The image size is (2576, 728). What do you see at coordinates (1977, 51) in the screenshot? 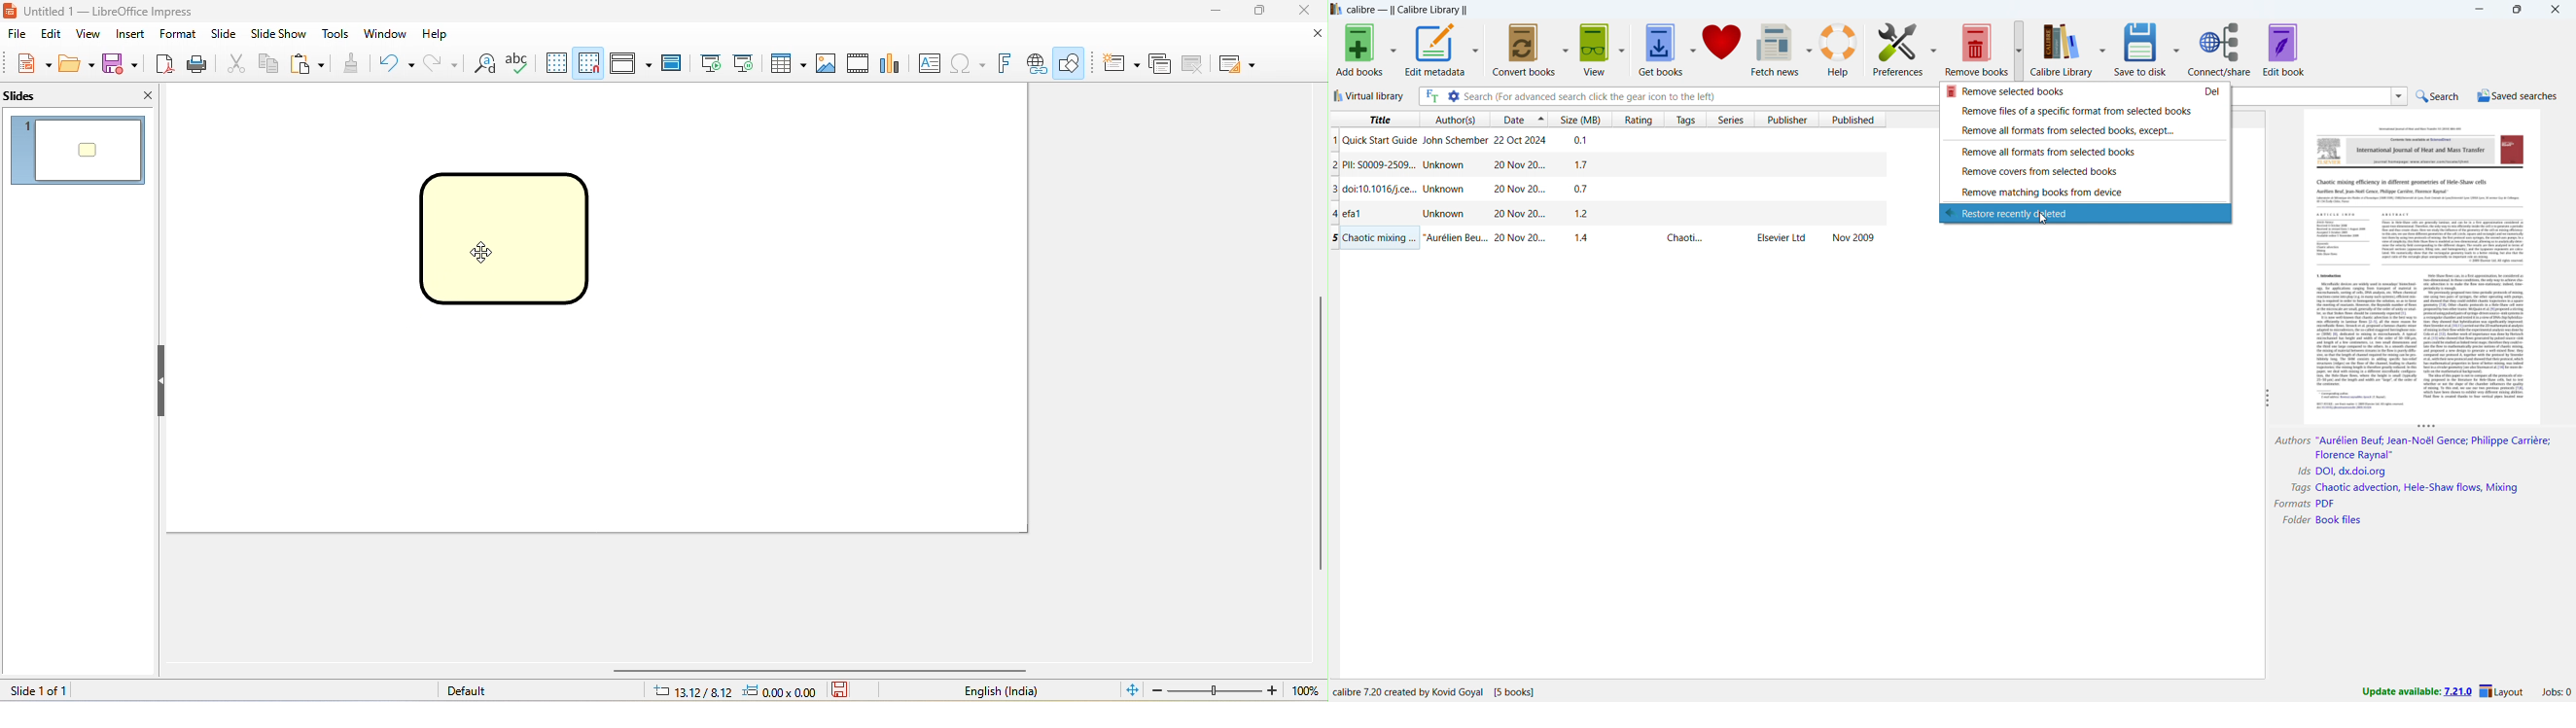
I see `remove books` at bounding box center [1977, 51].